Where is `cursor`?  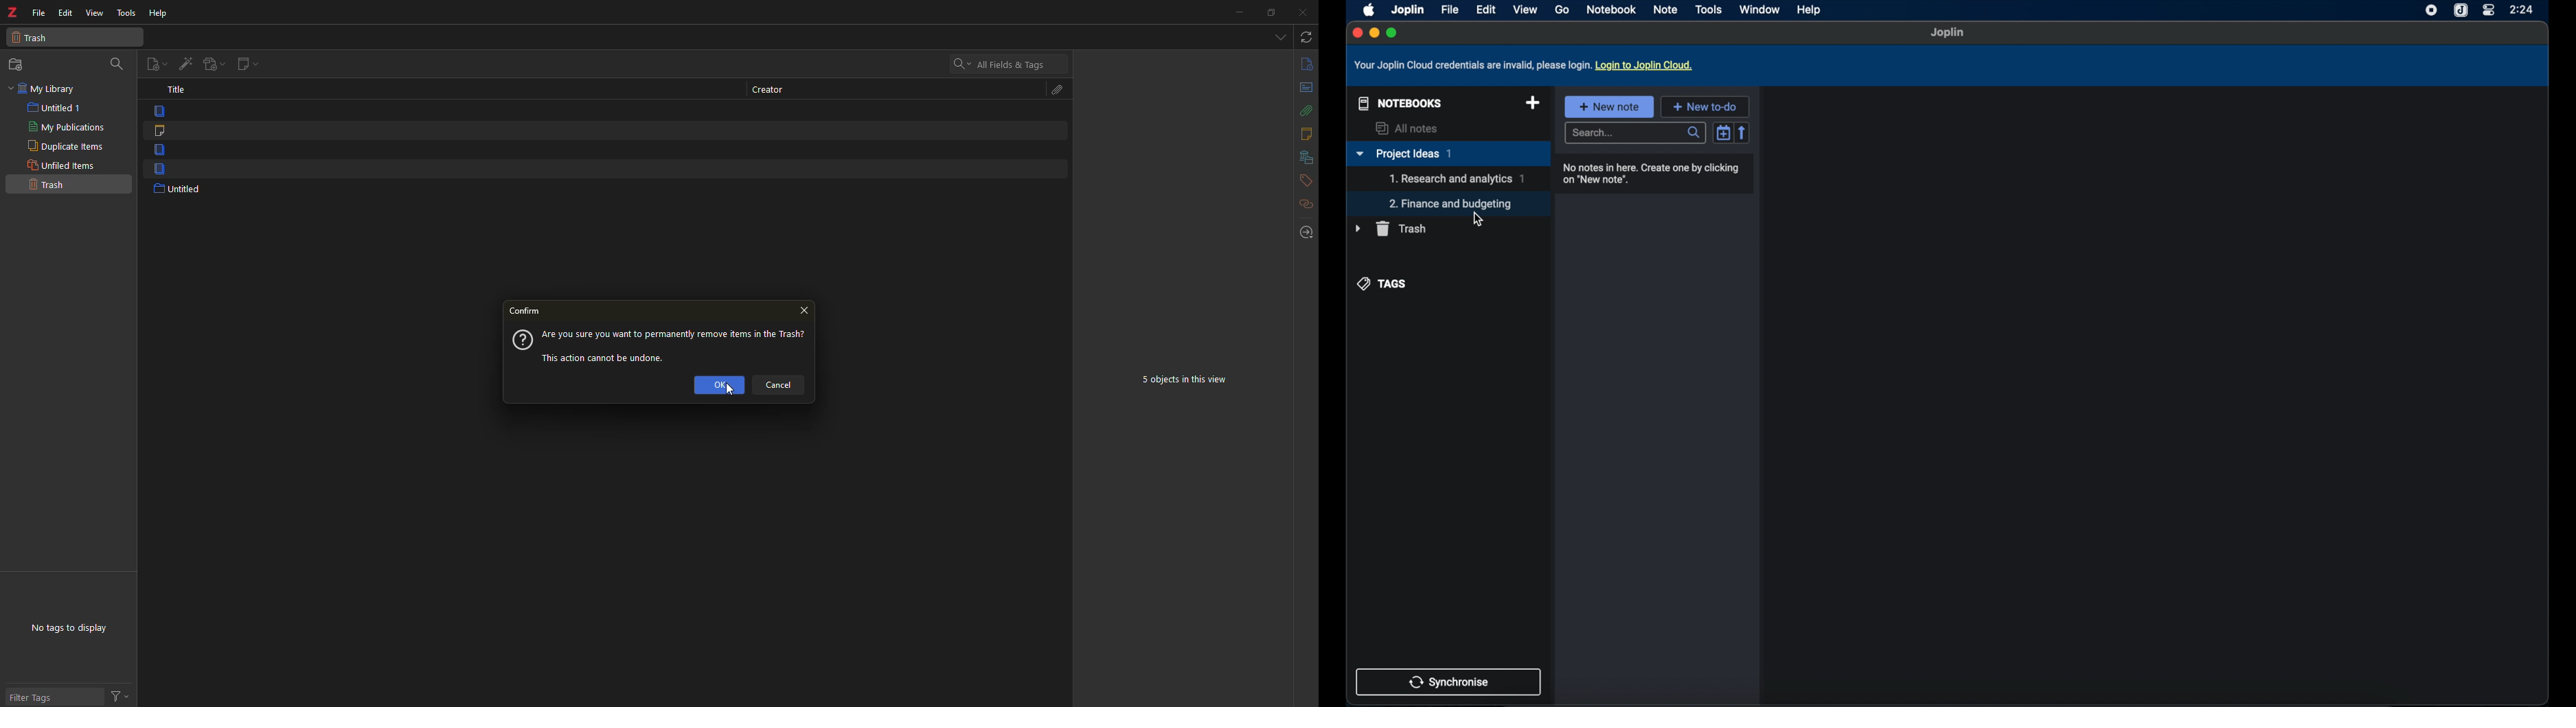
cursor is located at coordinates (728, 390).